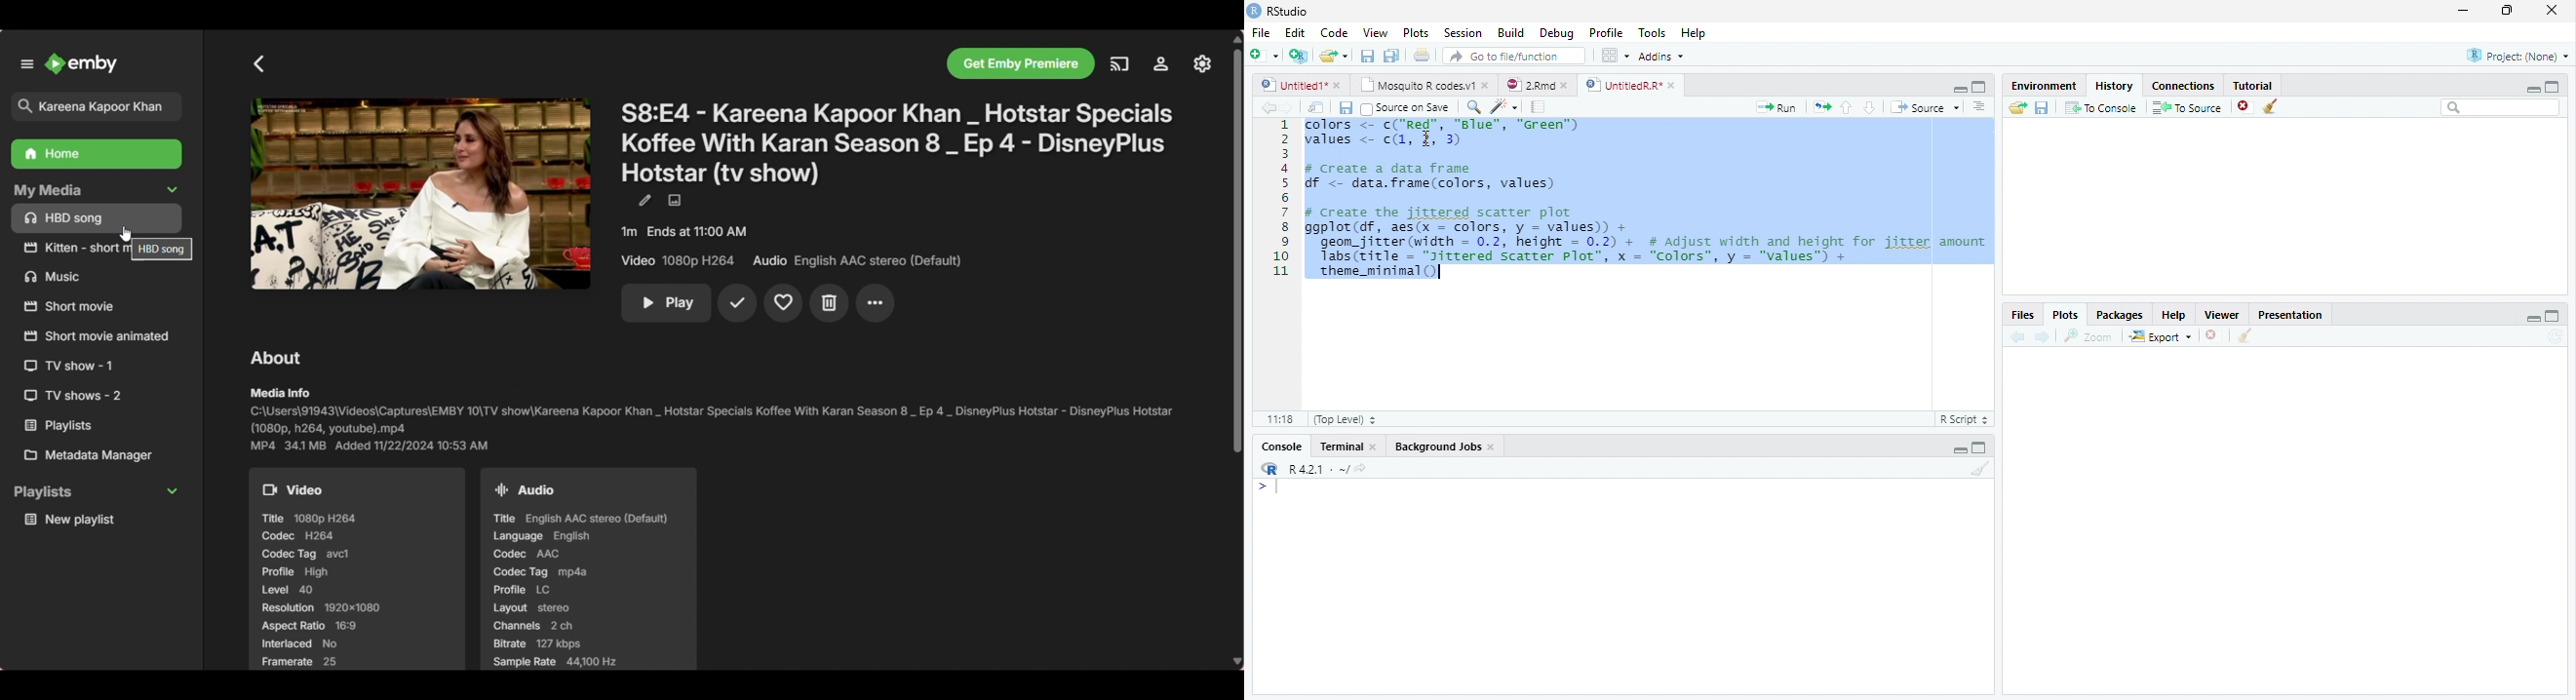 Image resolution: width=2576 pixels, height=700 pixels. I want to click on View, so click(1375, 32).